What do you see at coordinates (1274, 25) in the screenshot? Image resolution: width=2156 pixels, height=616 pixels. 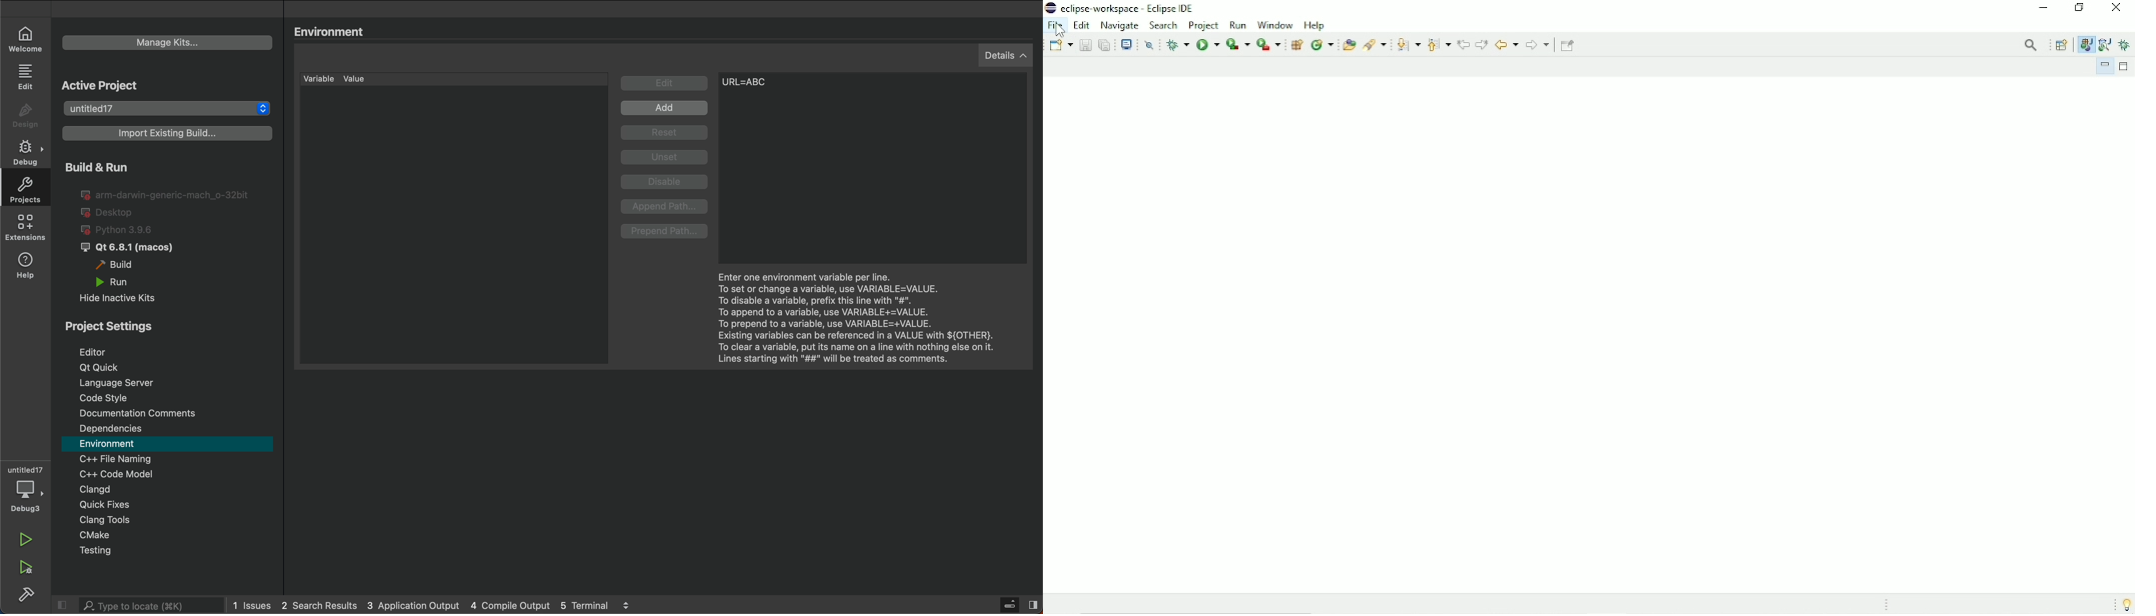 I see `Window` at bounding box center [1274, 25].